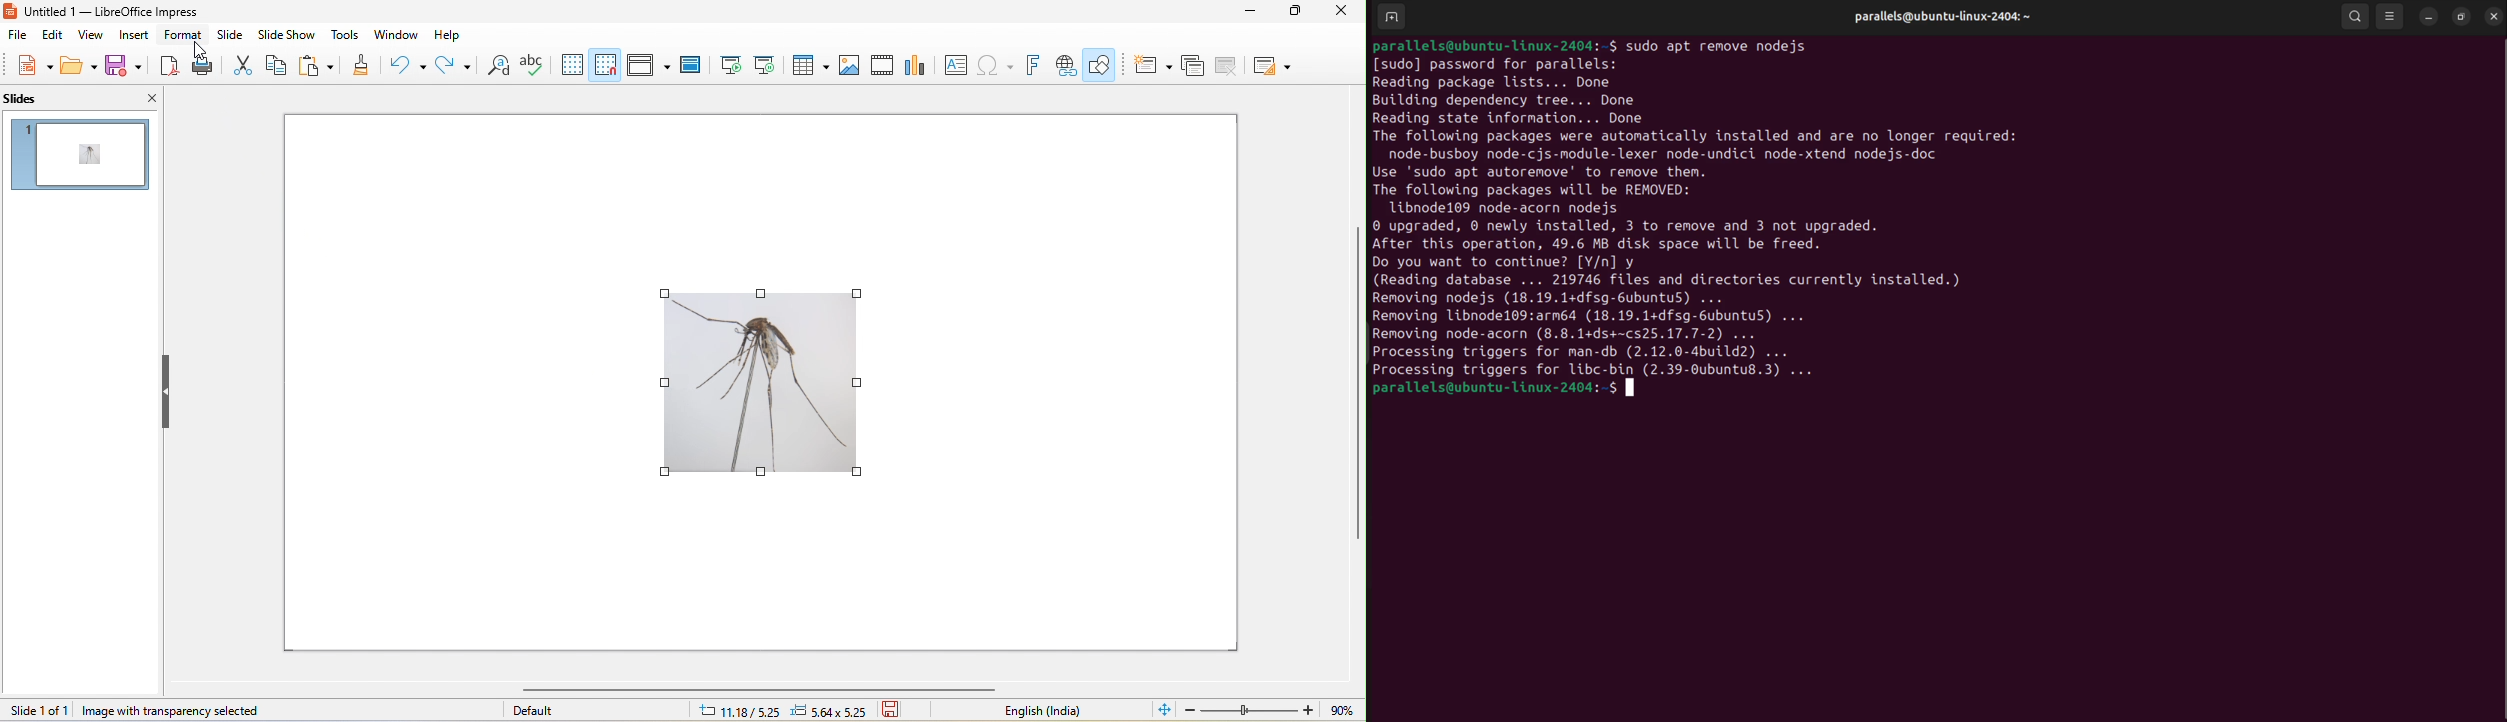  What do you see at coordinates (761, 384) in the screenshot?
I see `image` at bounding box center [761, 384].